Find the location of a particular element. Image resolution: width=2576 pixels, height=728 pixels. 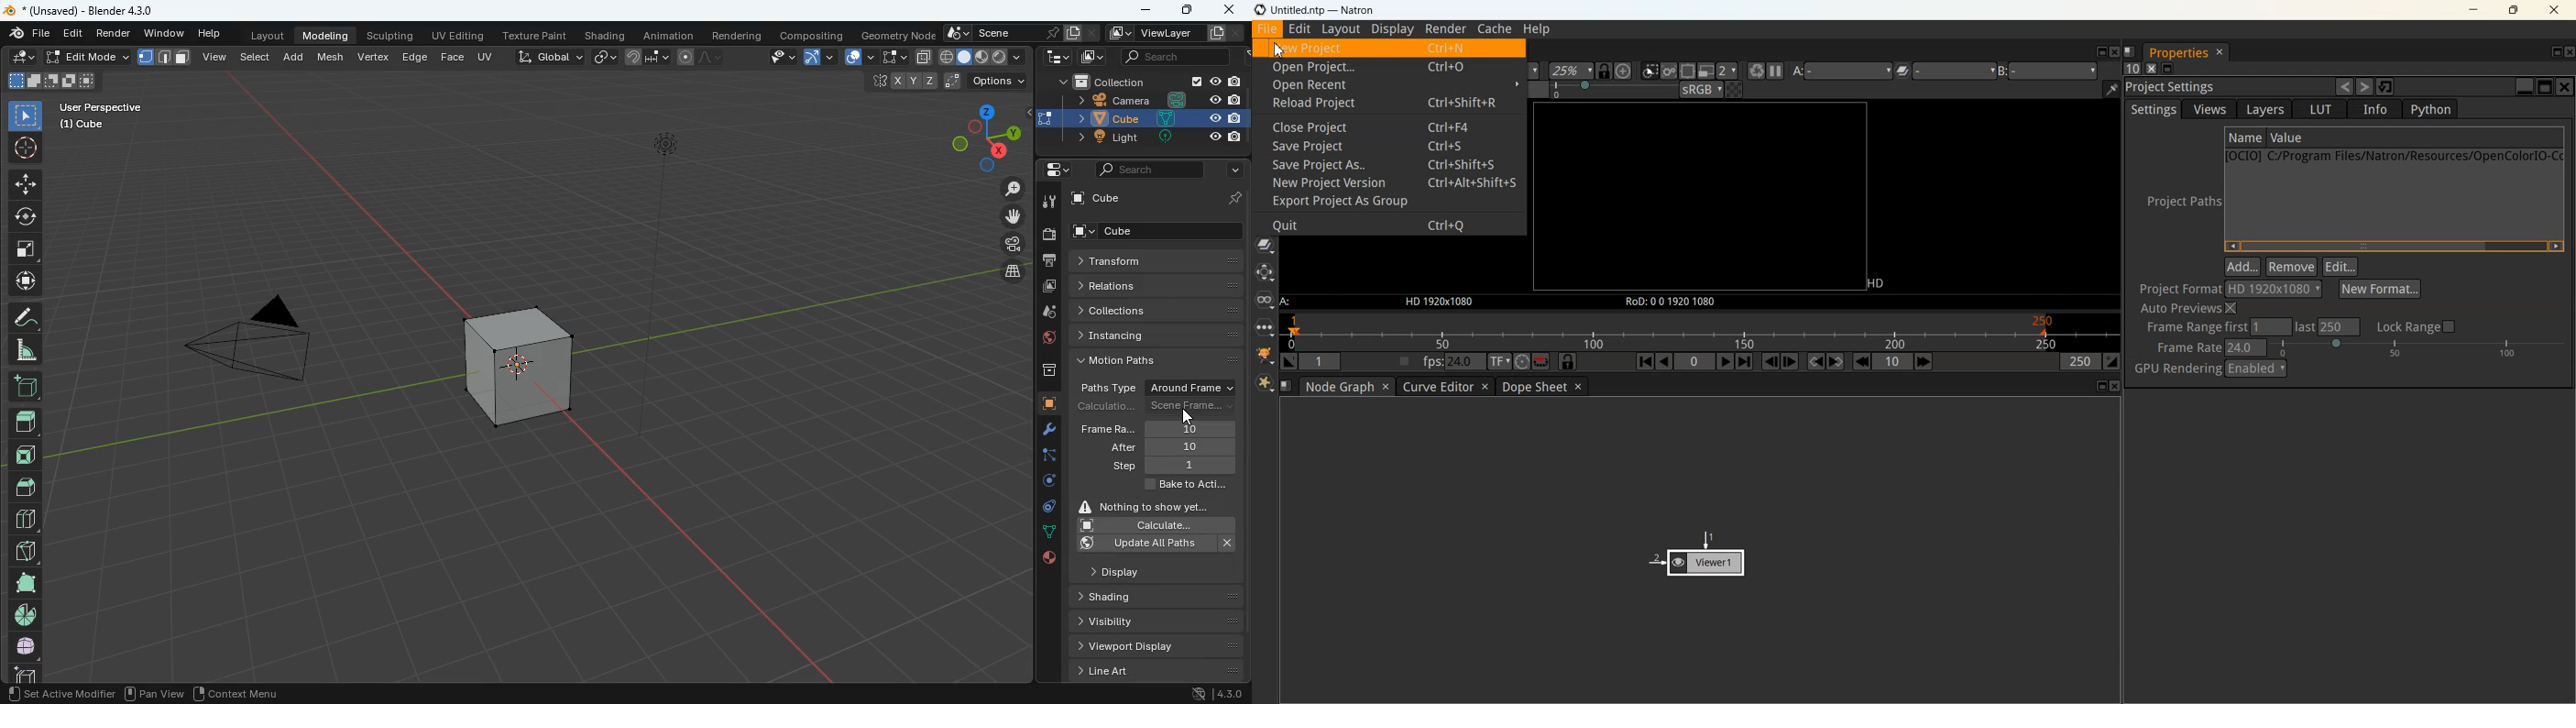

search is located at coordinates (1167, 58).